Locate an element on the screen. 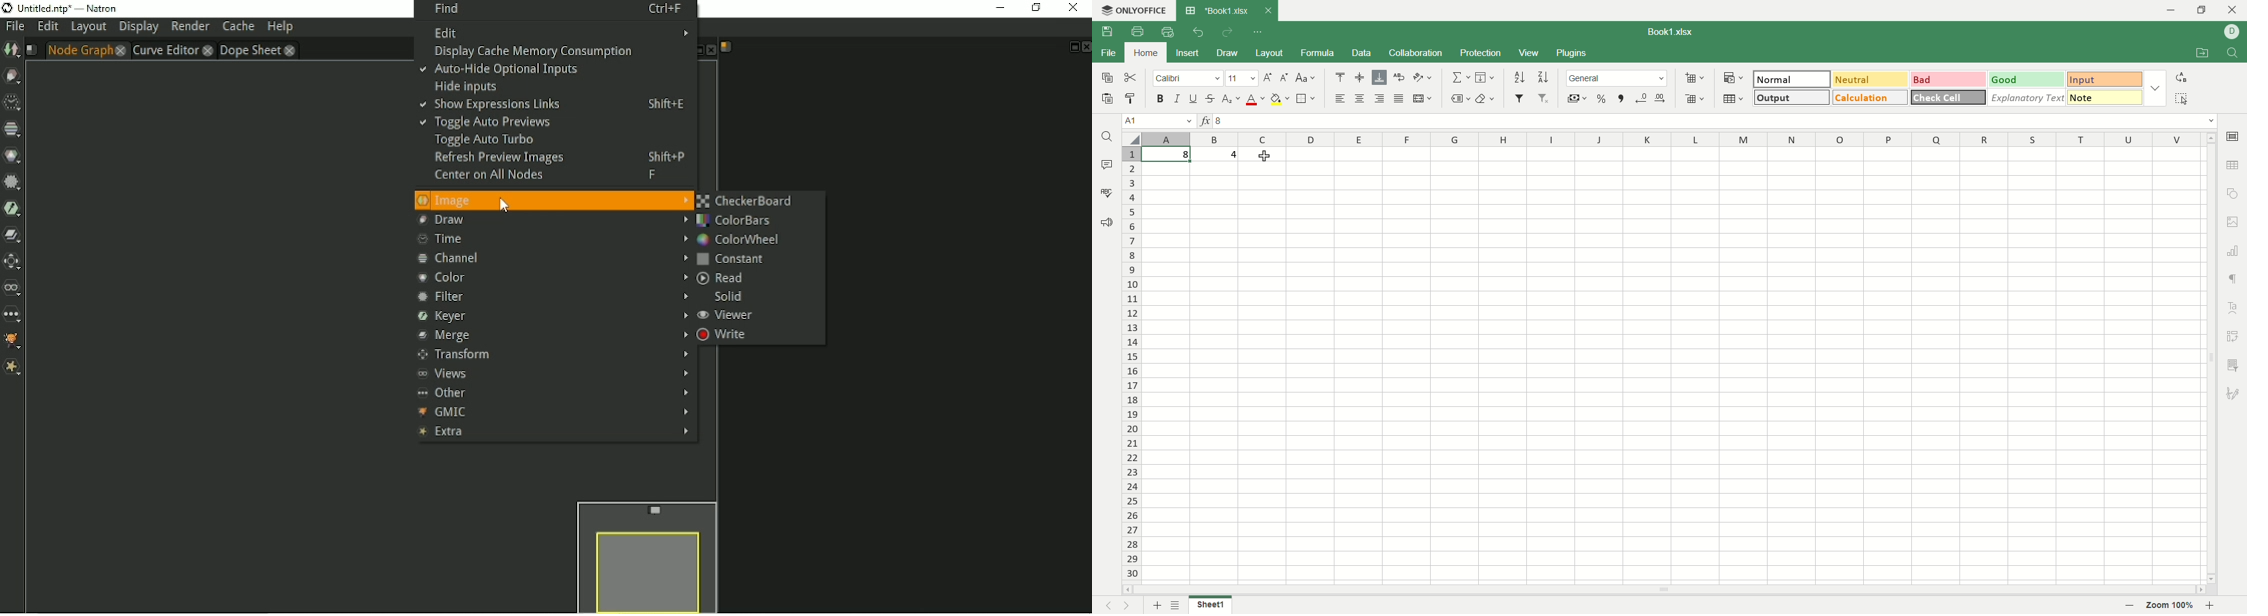 The width and height of the screenshot is (2268, 616). number format is located at coordinates (1618, 78).